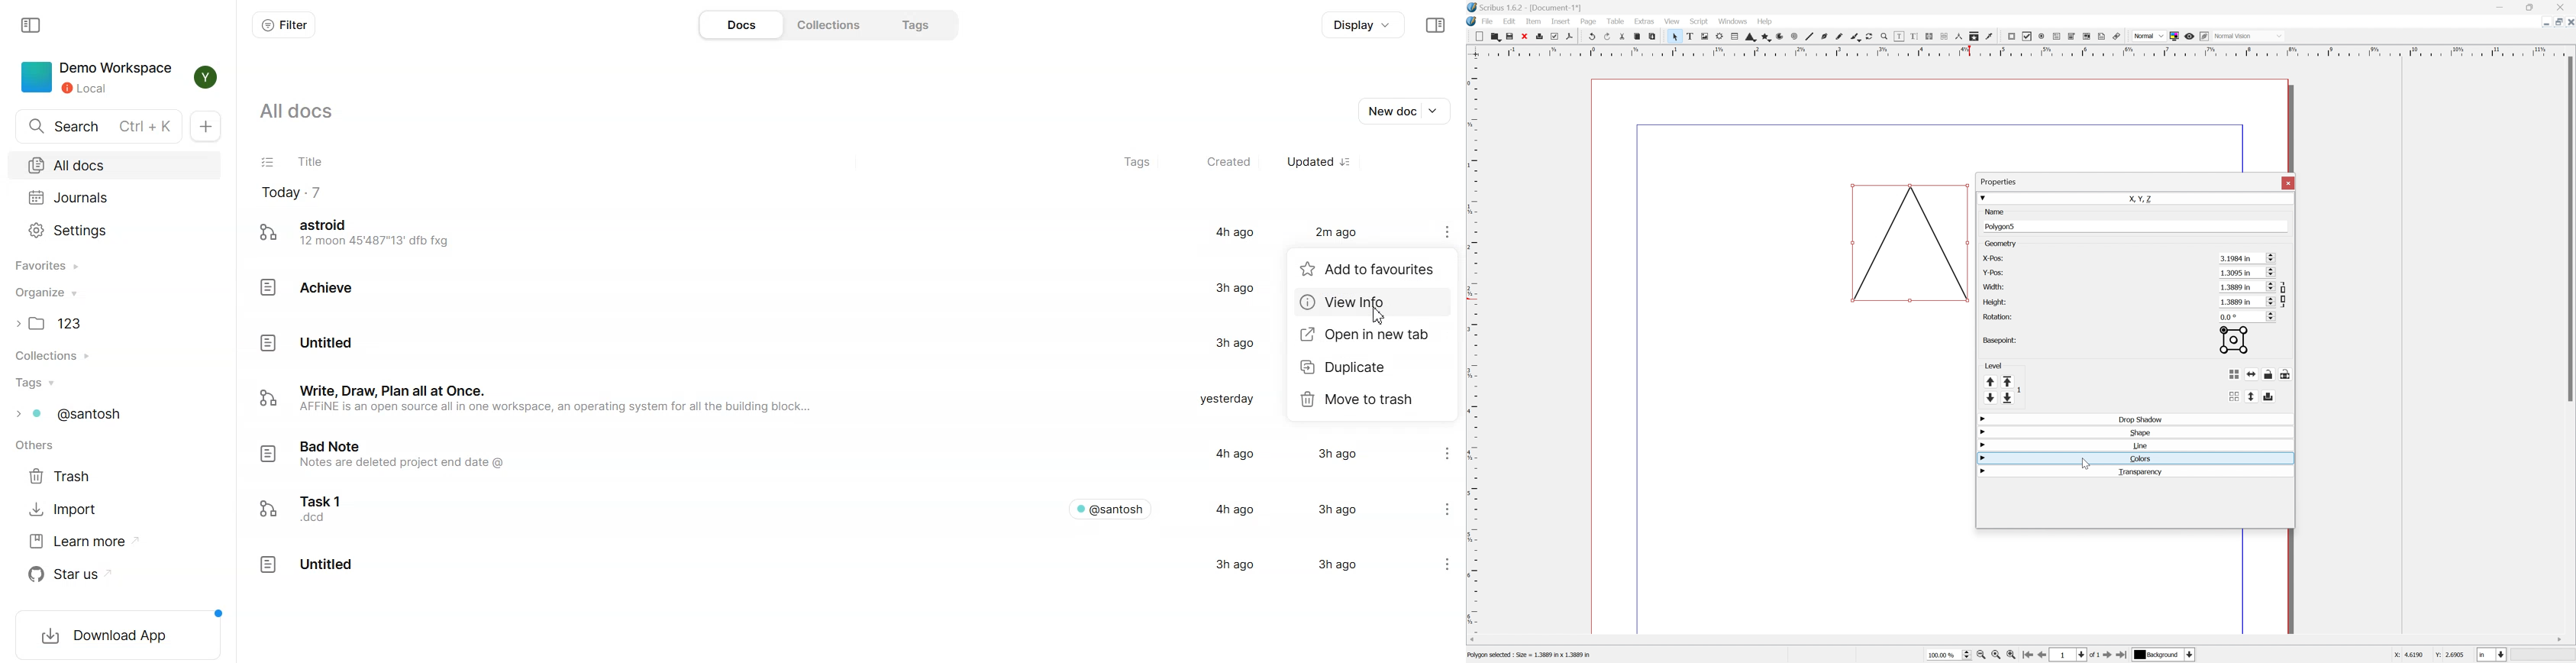 The height and width of the screenshot is (672, 2576). Describe the element at coordinates (1373, 271) in the screenshot. I see `Add to favorites` at that location.